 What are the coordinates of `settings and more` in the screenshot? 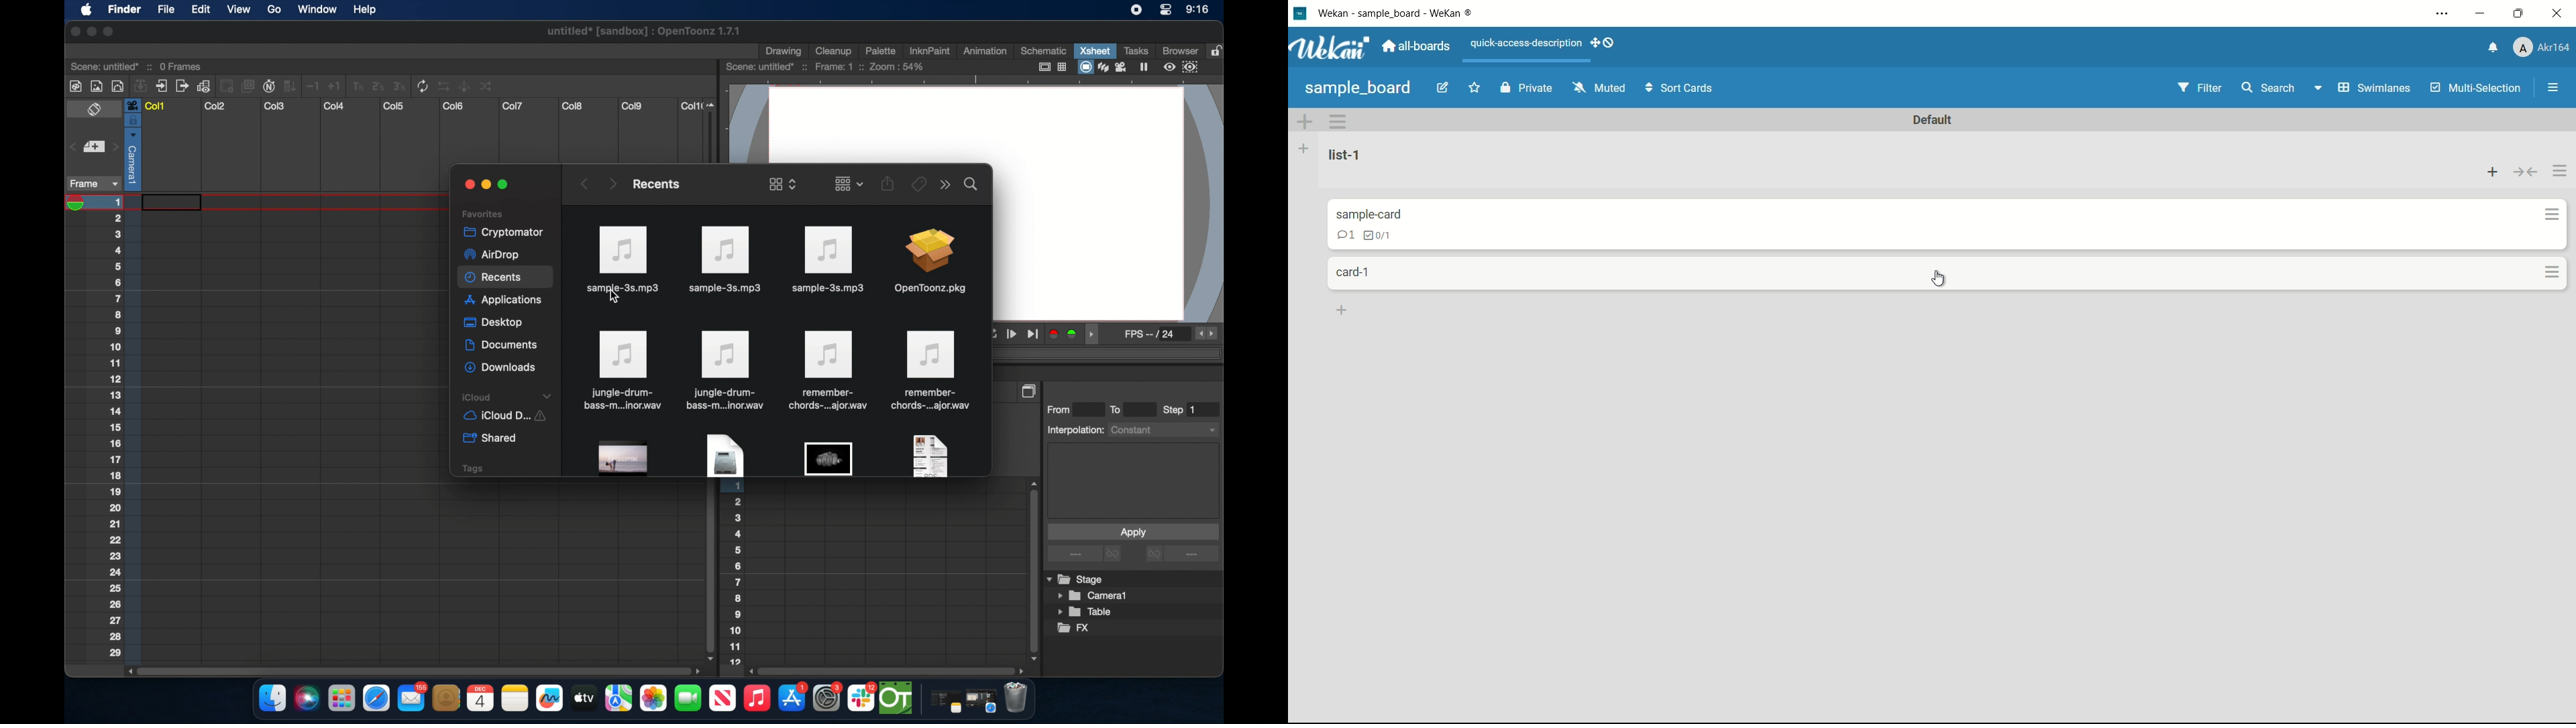 It's located at (2440, 14).